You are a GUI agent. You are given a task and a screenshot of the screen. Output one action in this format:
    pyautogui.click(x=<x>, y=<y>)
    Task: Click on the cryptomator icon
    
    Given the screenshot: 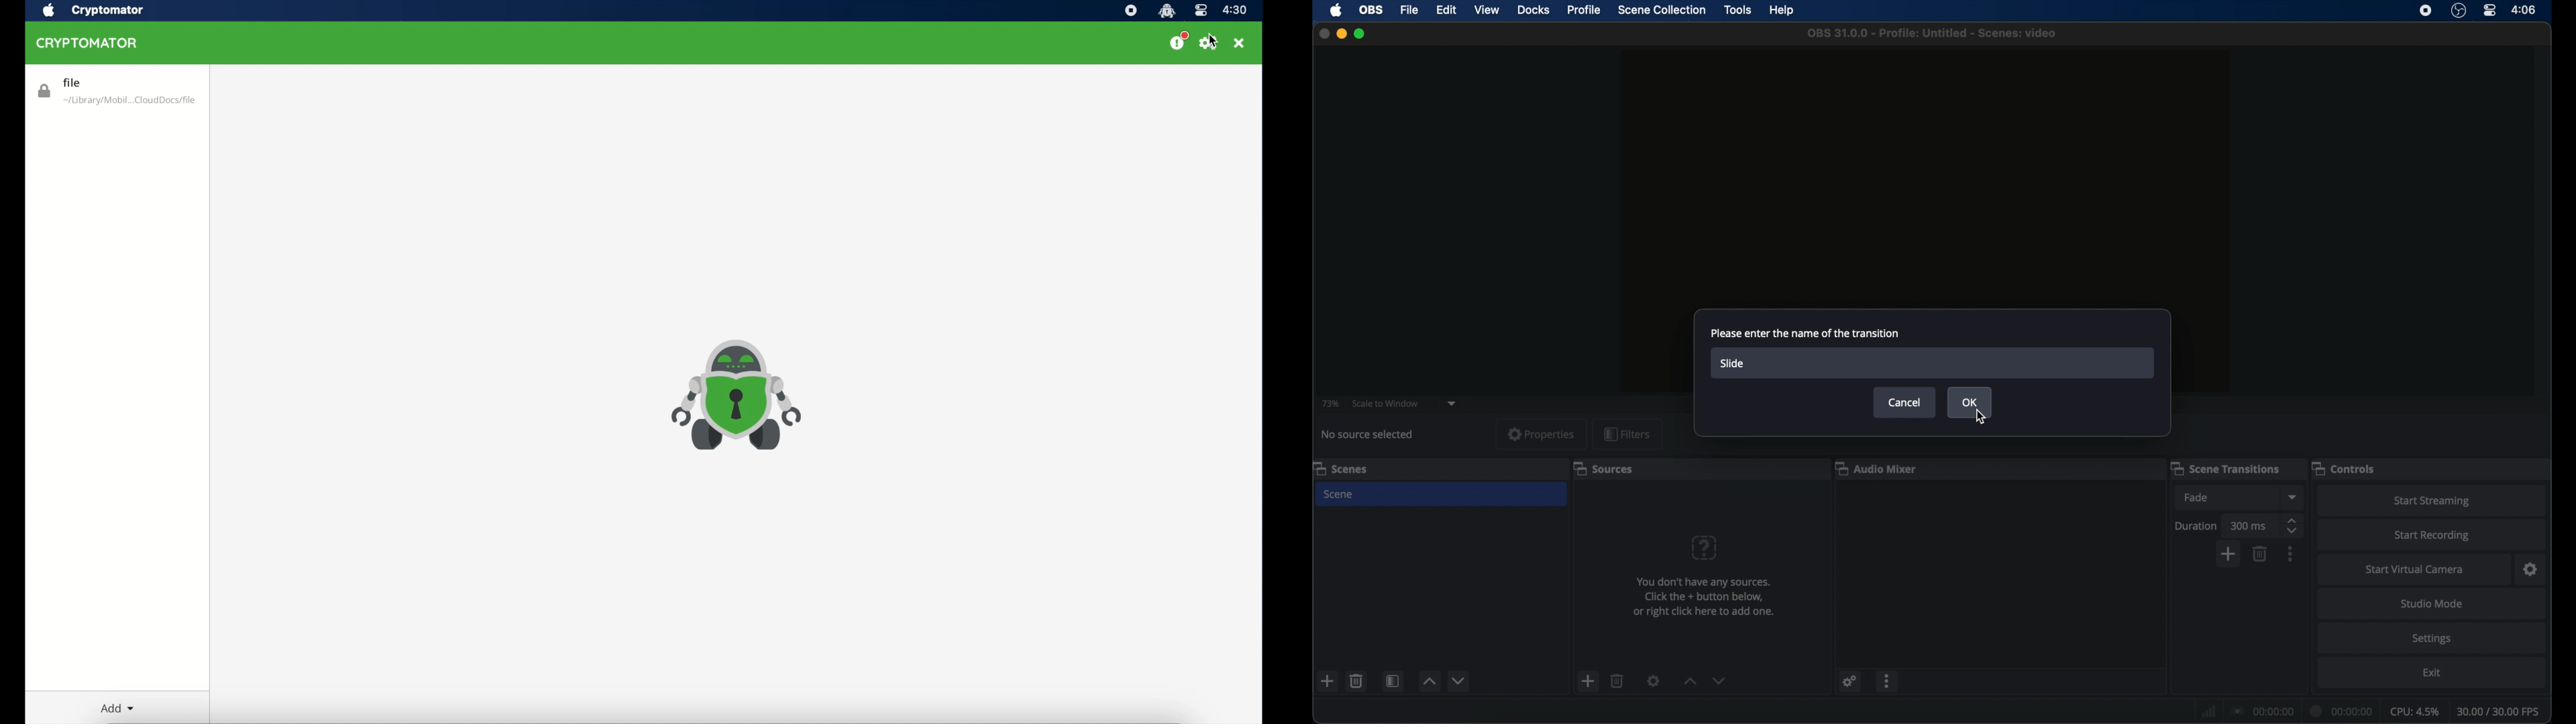 What is the action you would take?
    pyautogui.click(x=738, y=397)
    